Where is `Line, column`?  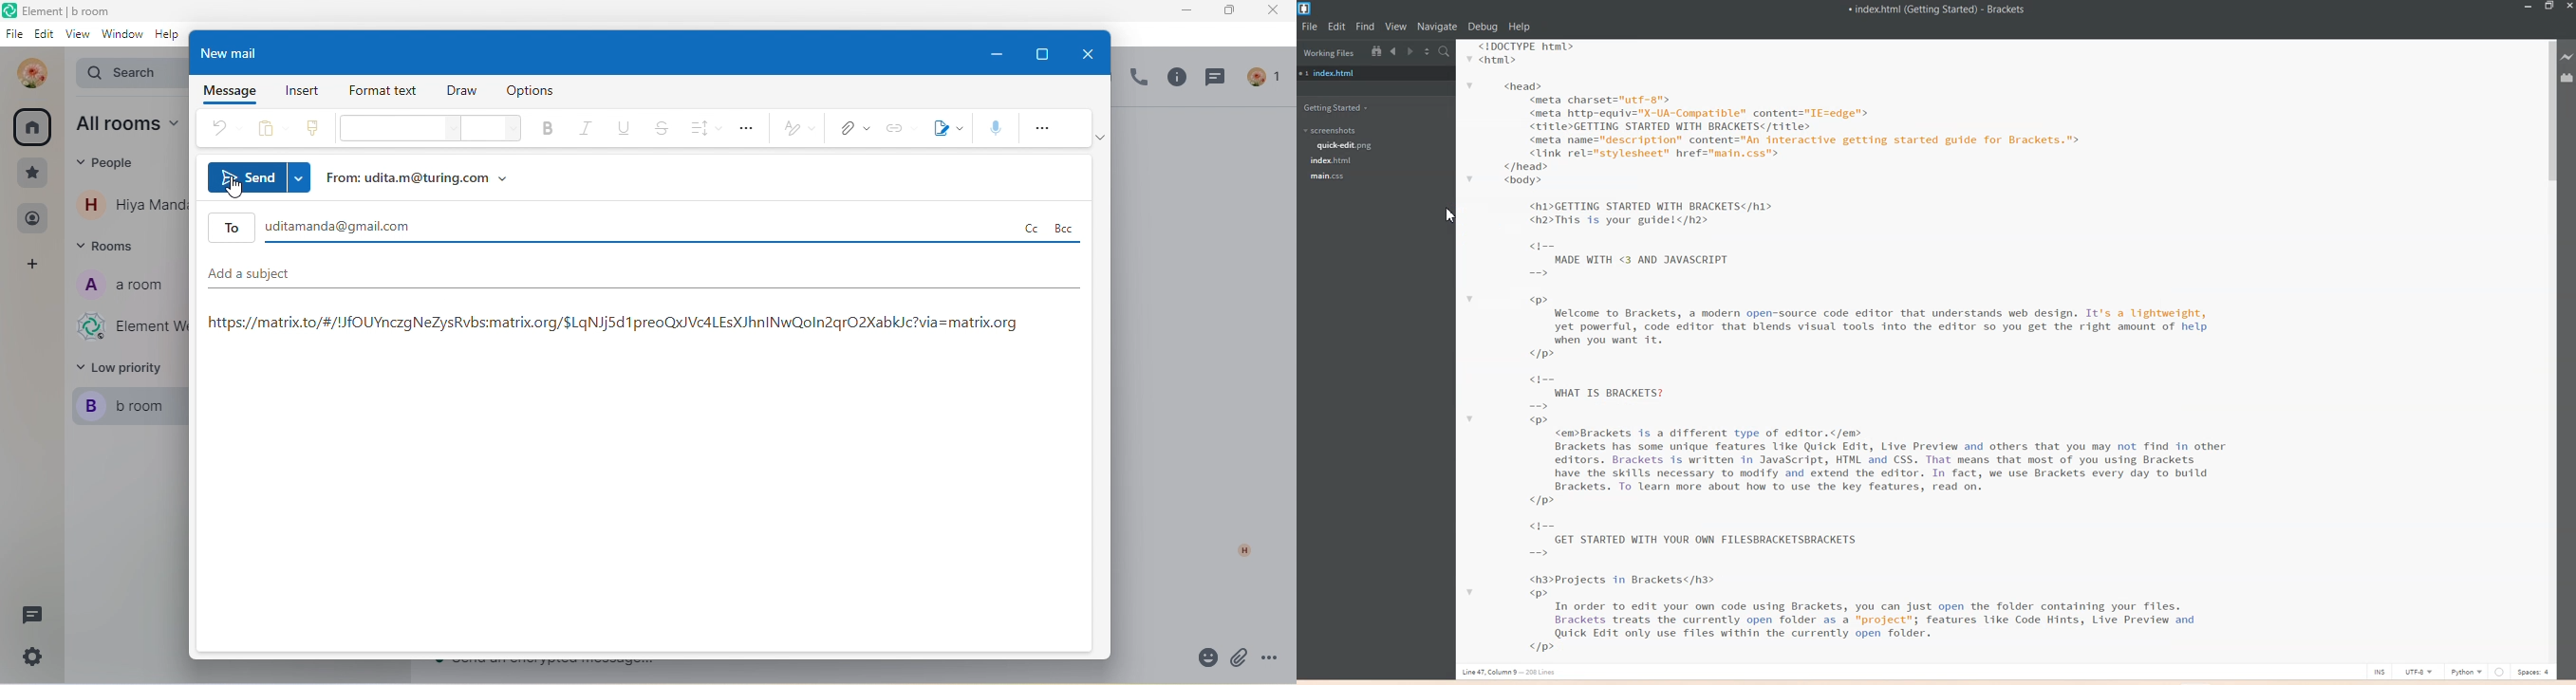
Line, column is located at coordinates (1512, 674).